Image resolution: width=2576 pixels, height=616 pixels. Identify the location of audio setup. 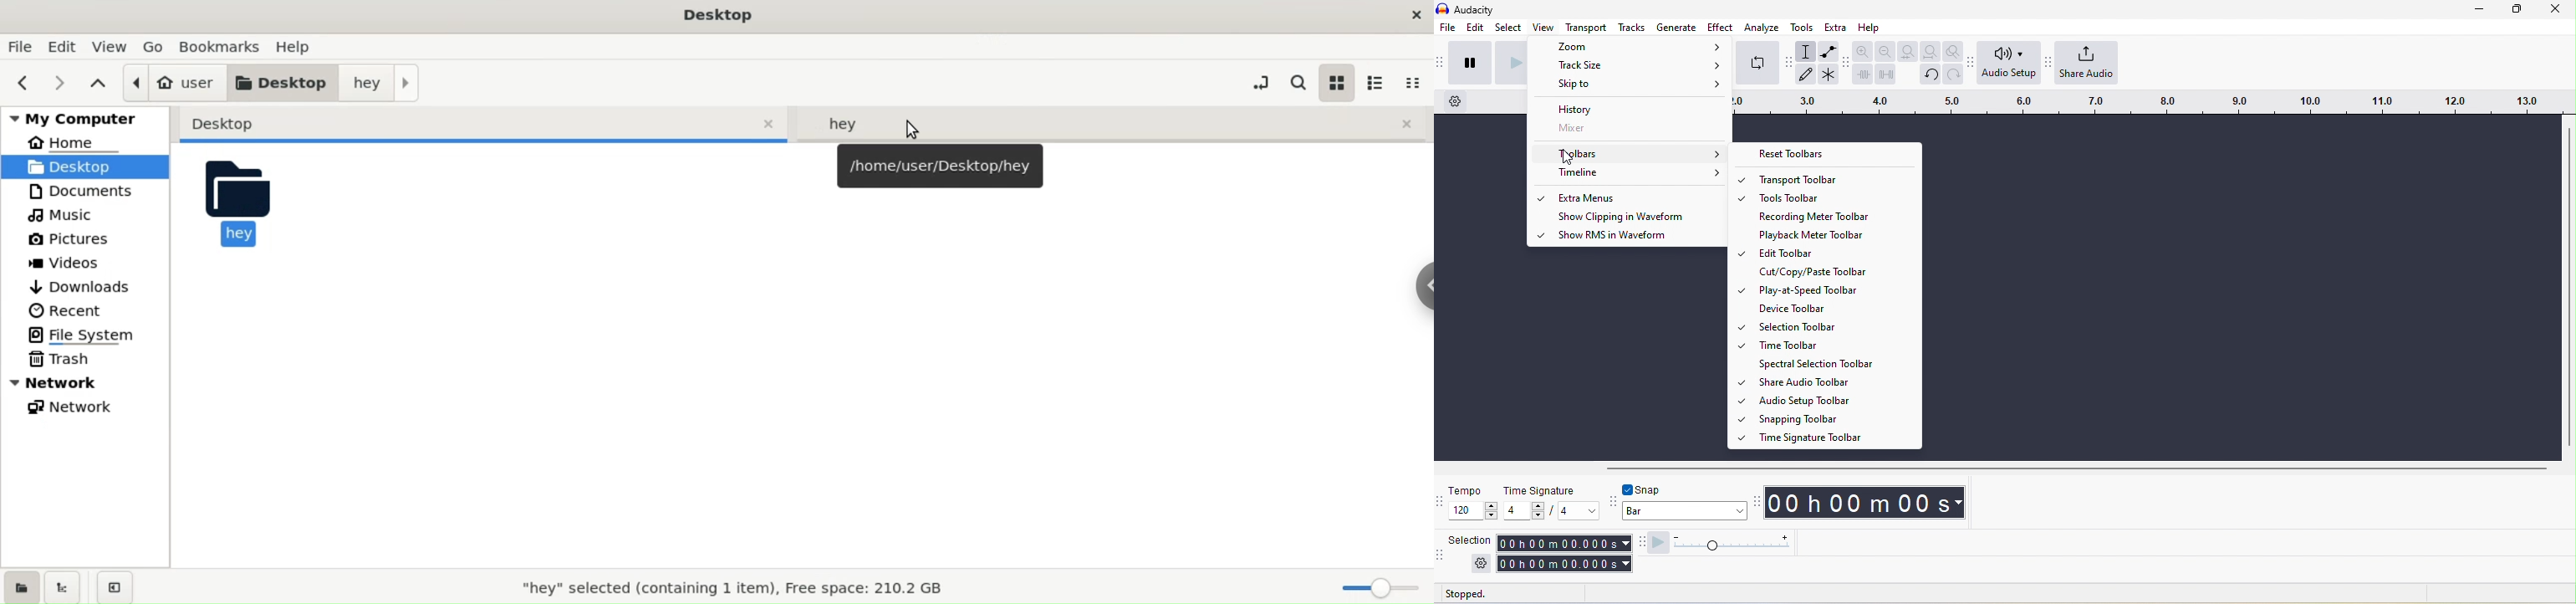
(2009, 62).